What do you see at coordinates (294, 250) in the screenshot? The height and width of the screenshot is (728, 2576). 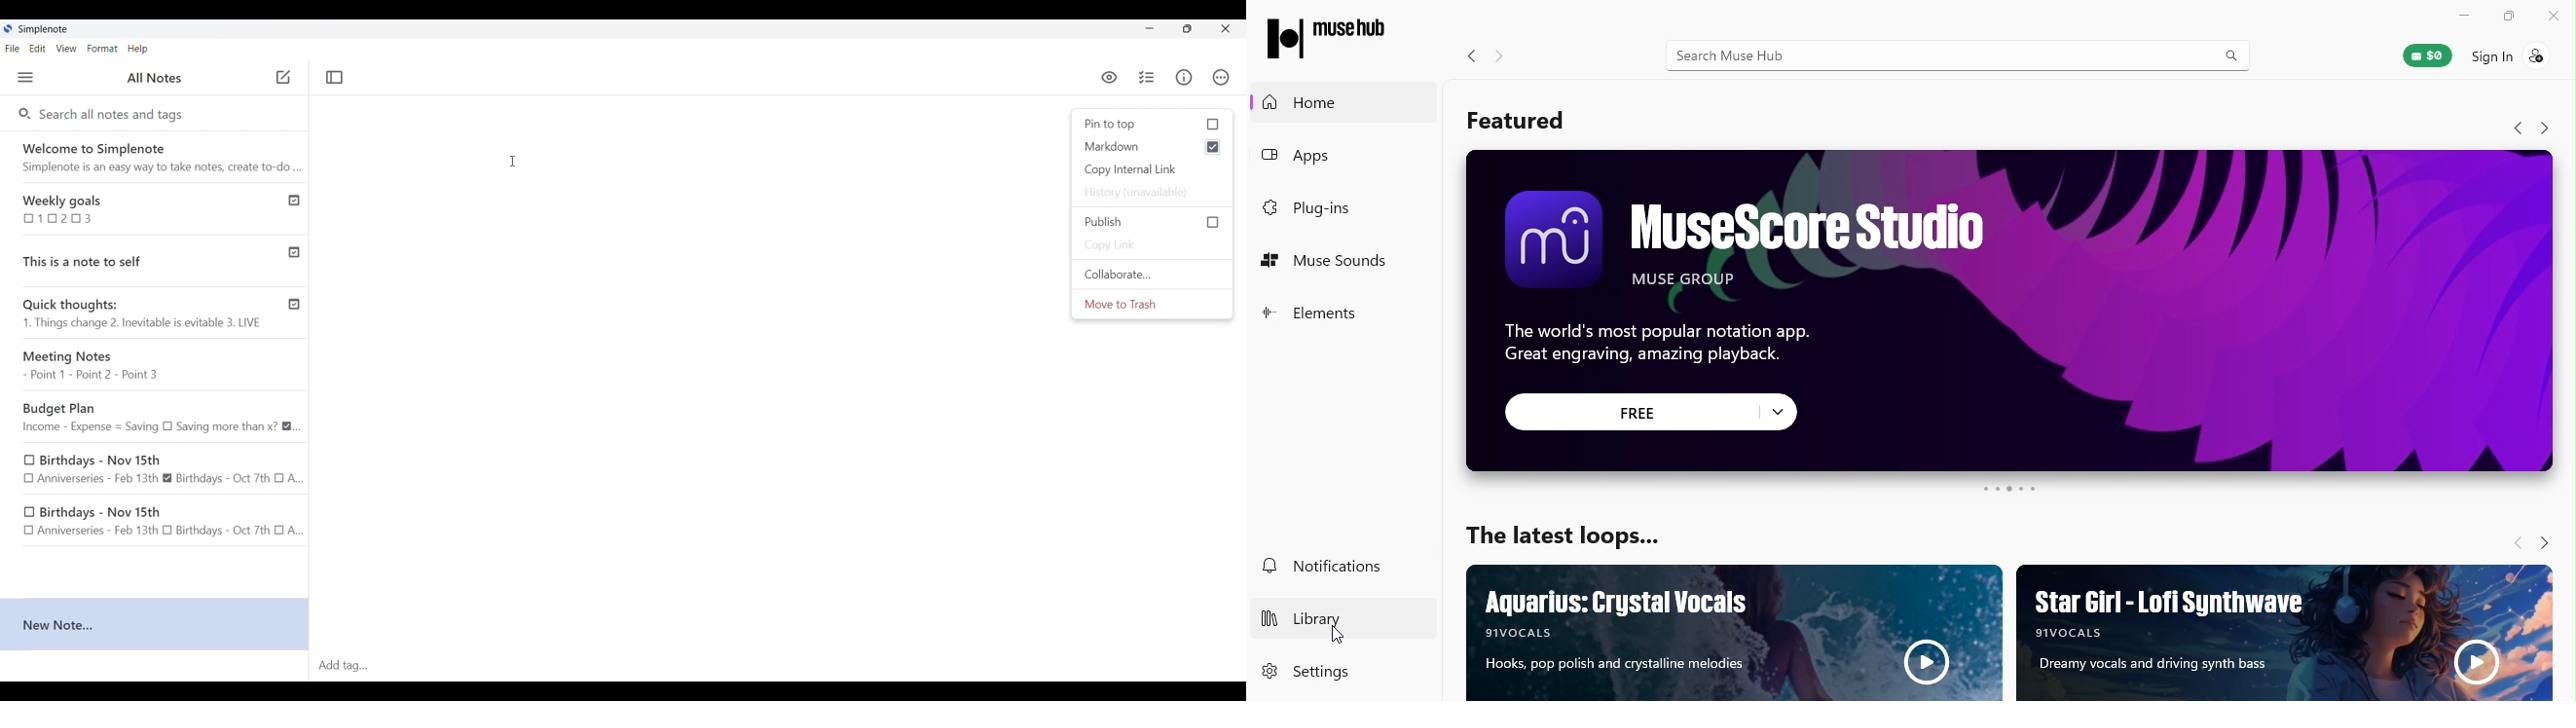 I see `Published notes check icon` at bounding box center [294, 250].